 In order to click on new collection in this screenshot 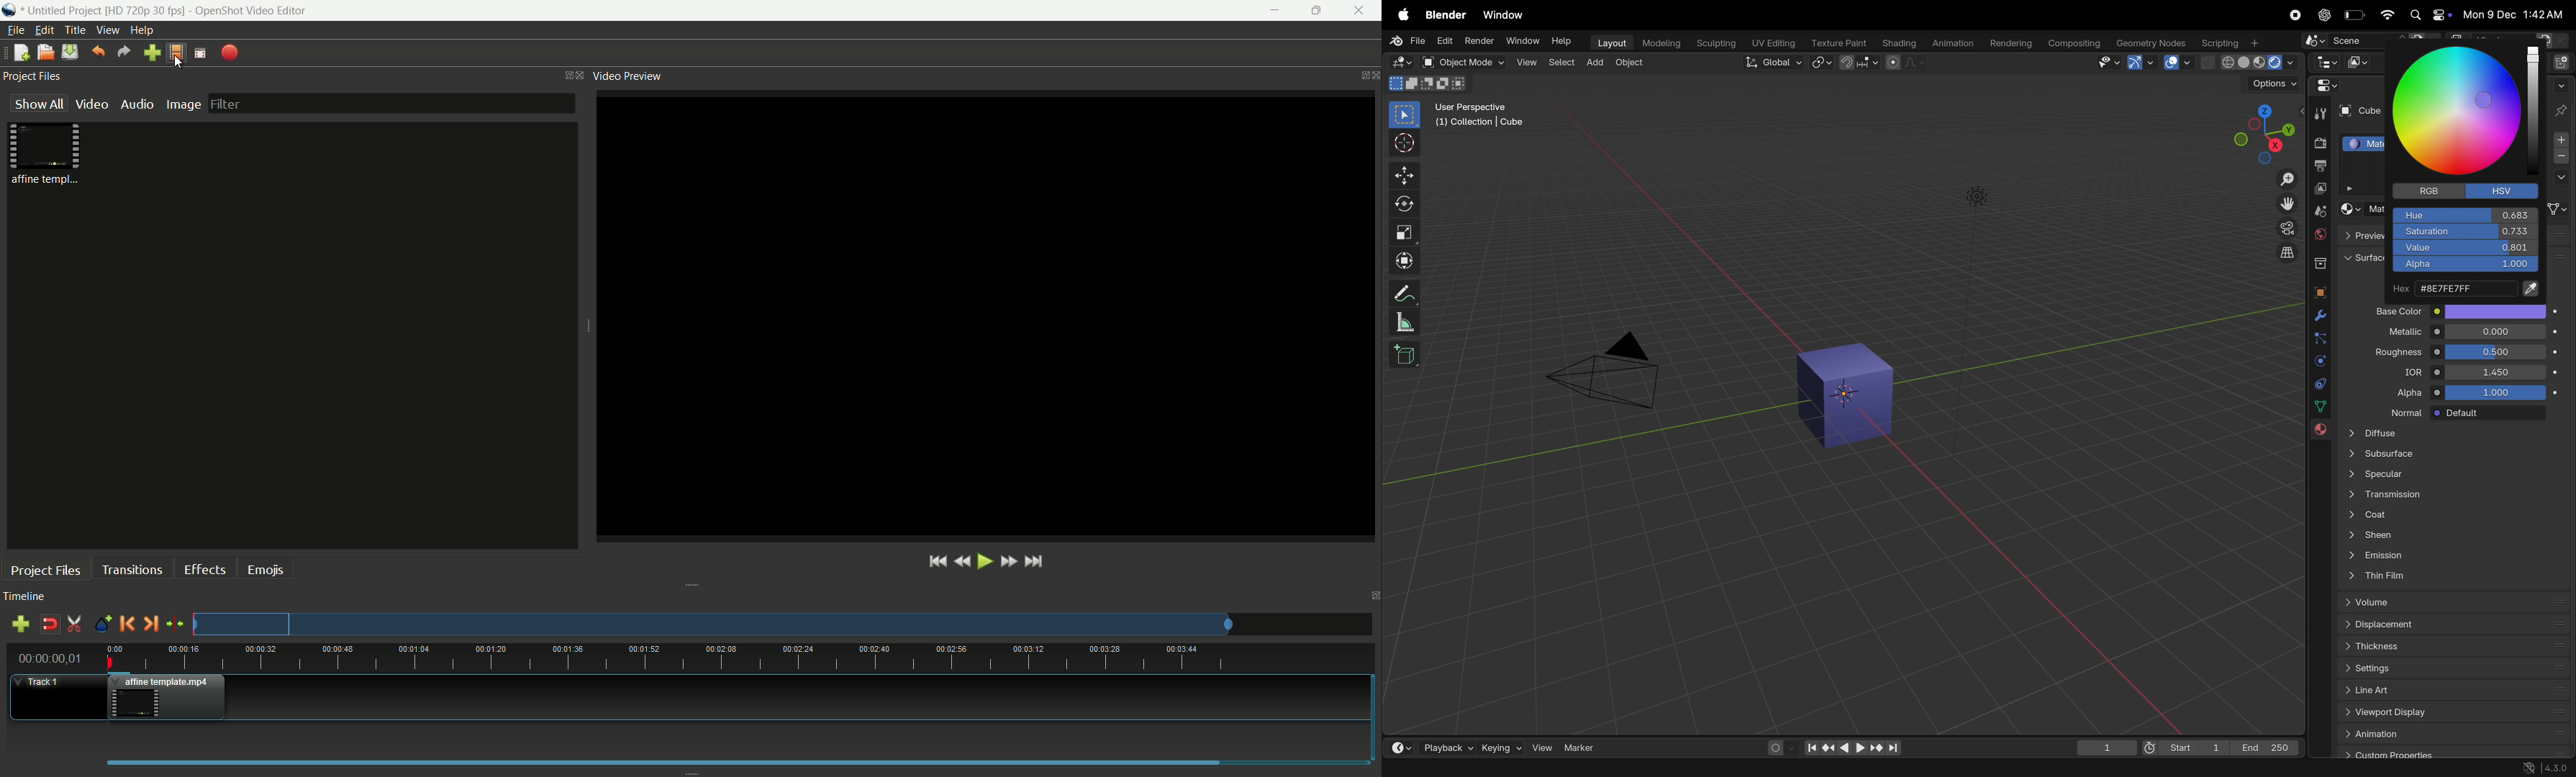, I will do `click(2564, 61)`.